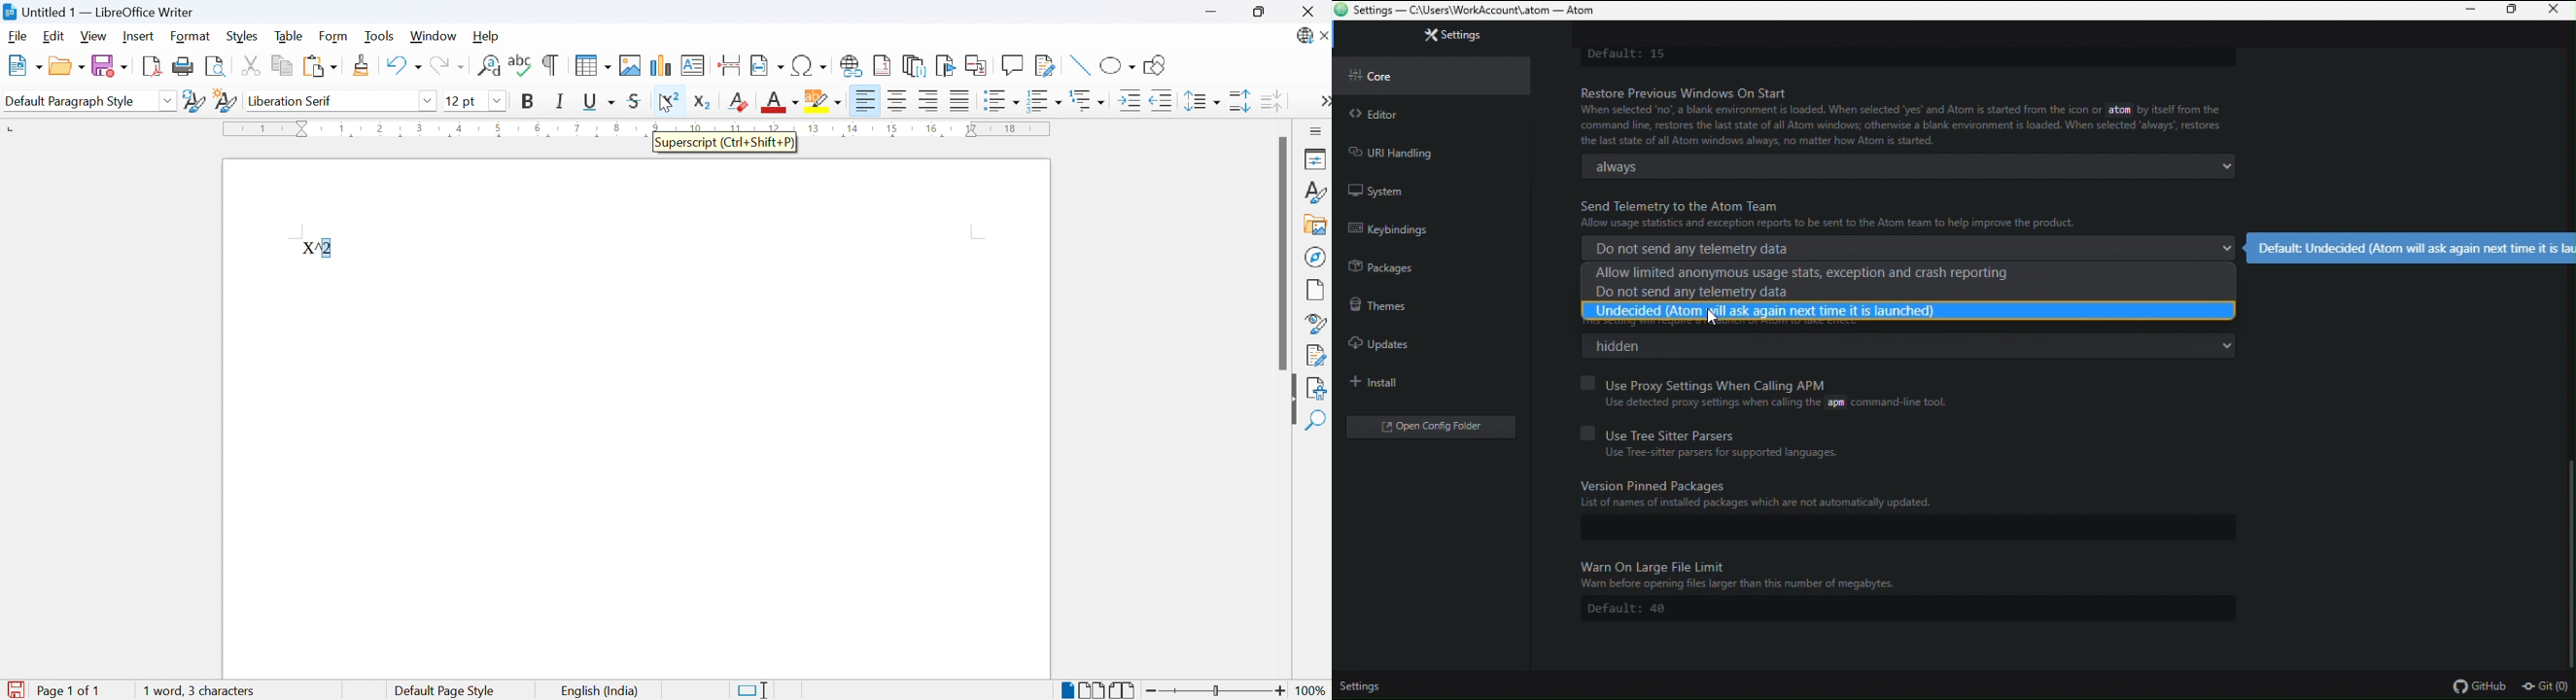  Describe the element at coordinates (251, 65) in the screenshot. I see `Cut` at that location.